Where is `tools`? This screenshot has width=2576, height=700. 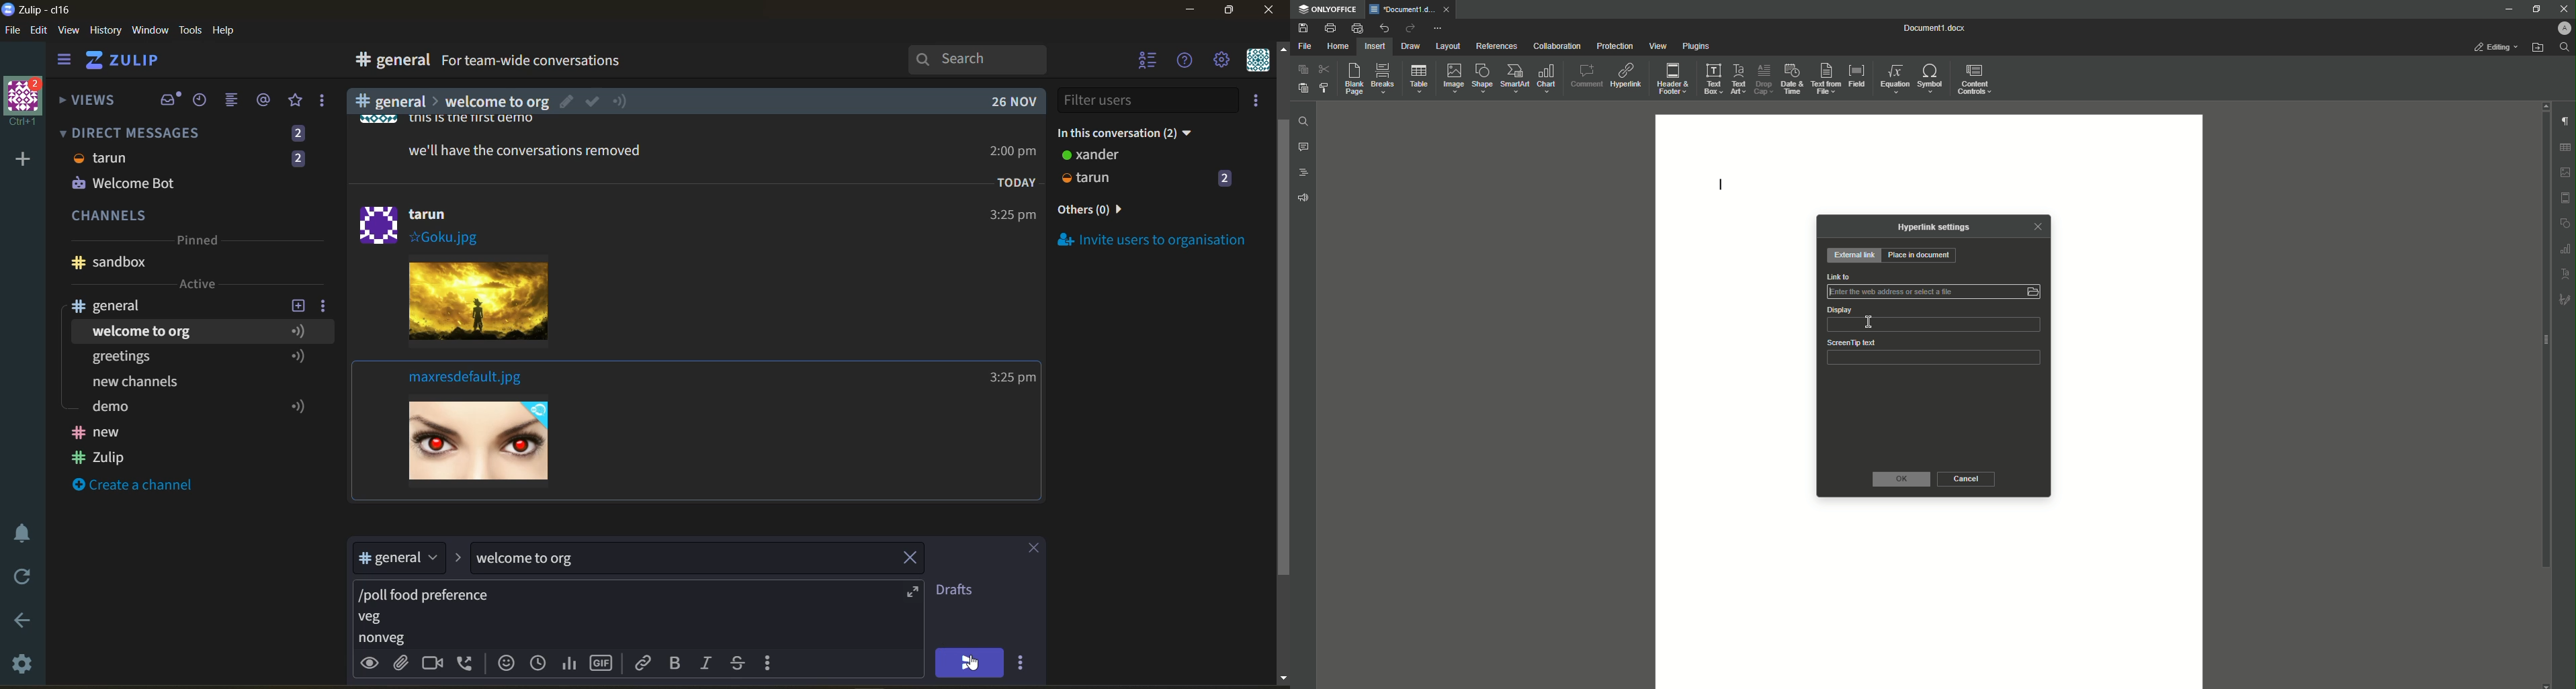 tools is located at coordinates (193, 29).